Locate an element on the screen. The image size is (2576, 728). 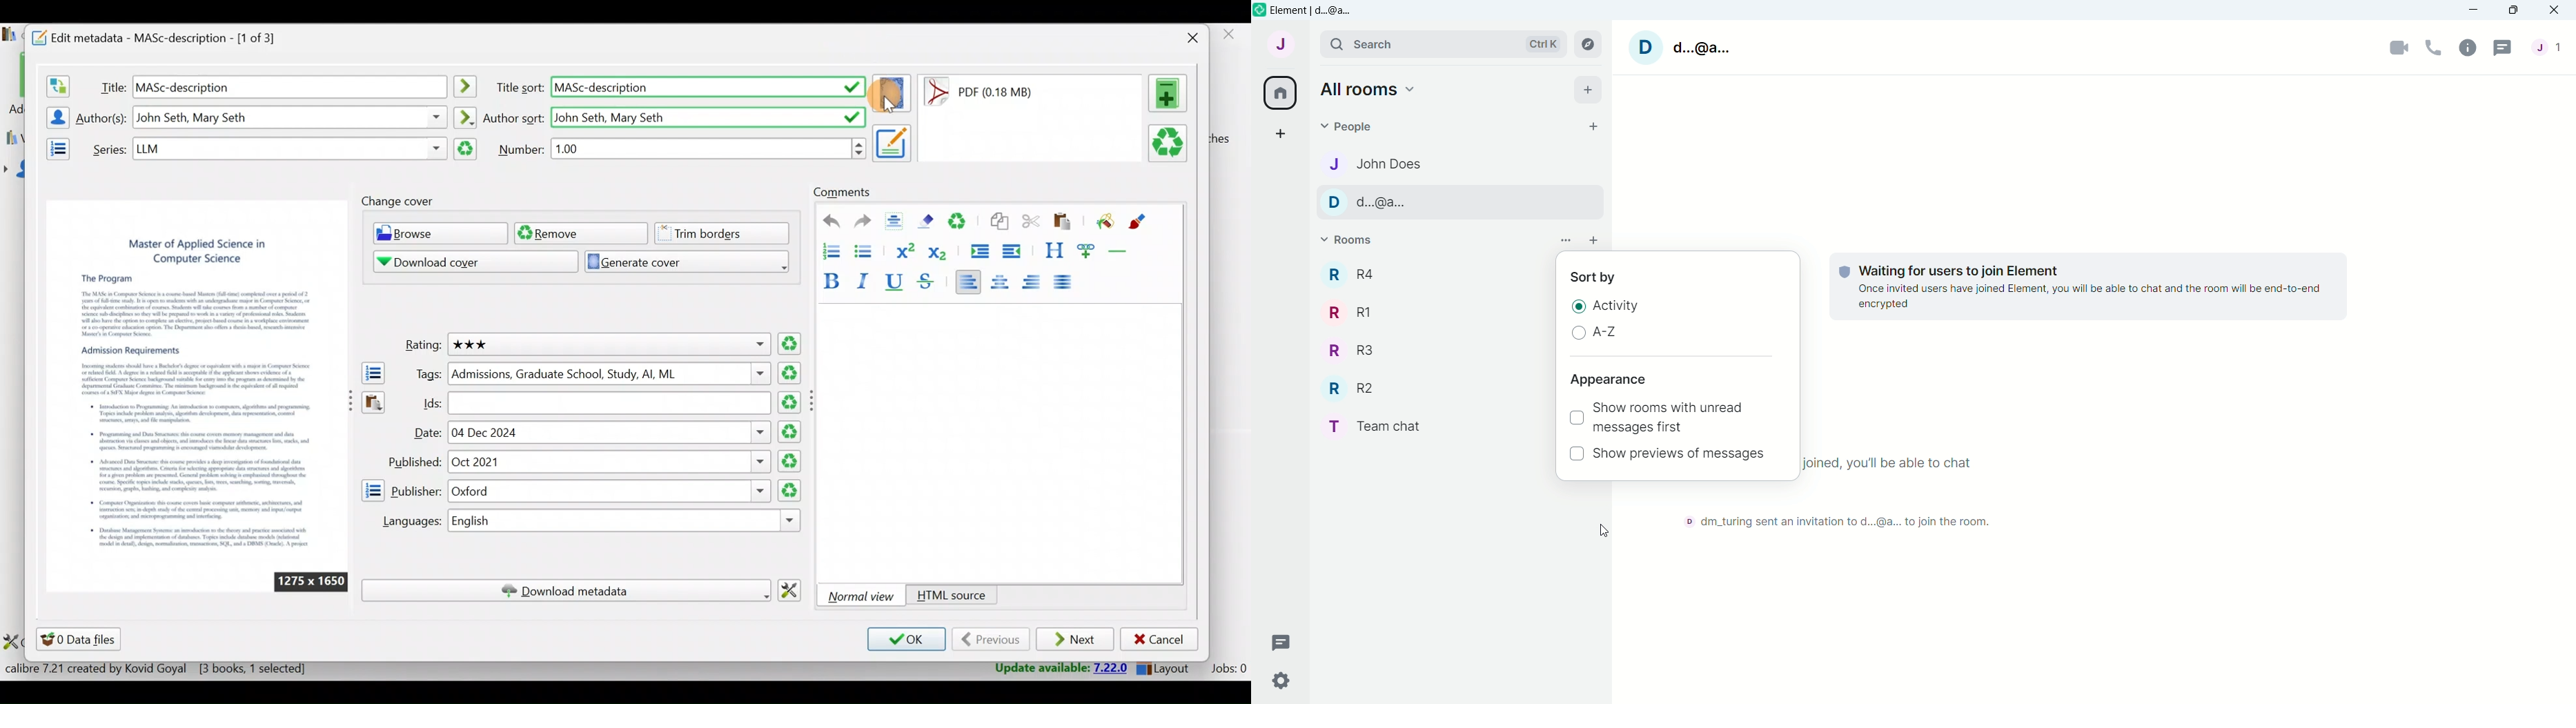
Paste contents of the clipboard is located at coordinates (372, 405).